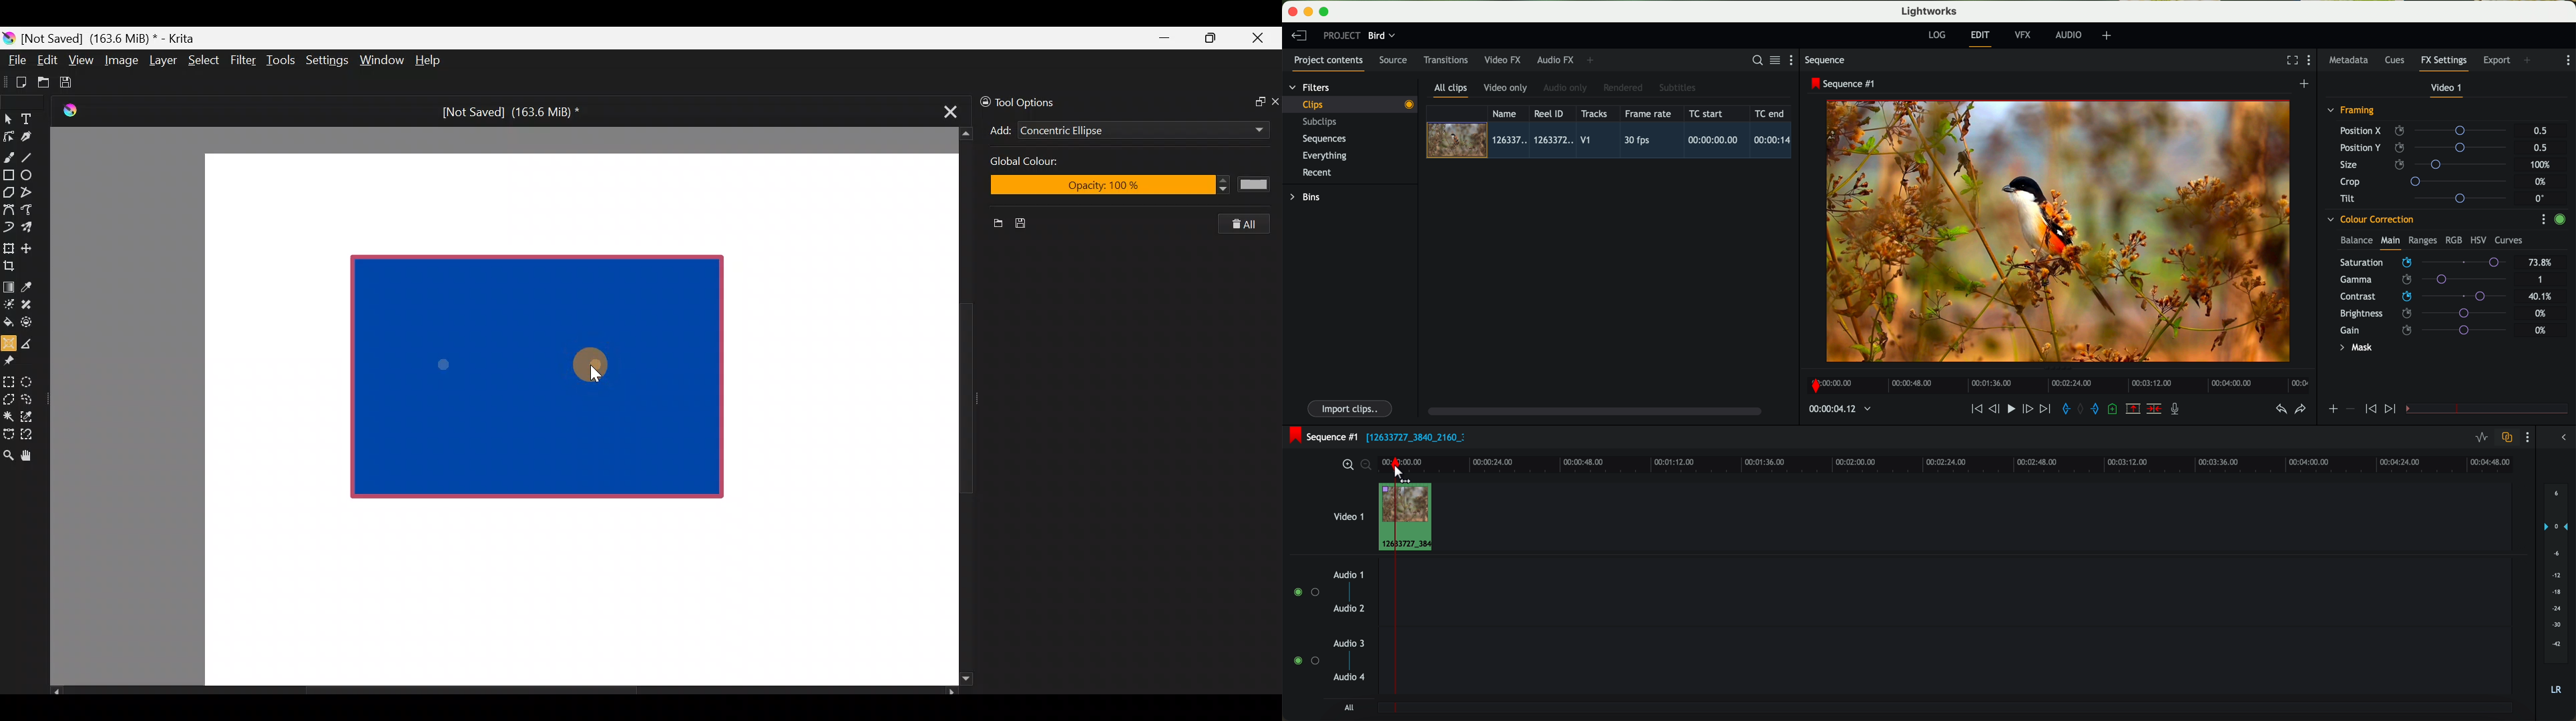  What do you see at coordinates (593, 362) in the screenshot?
I see `Cursor` at bounding box center [593, 362].